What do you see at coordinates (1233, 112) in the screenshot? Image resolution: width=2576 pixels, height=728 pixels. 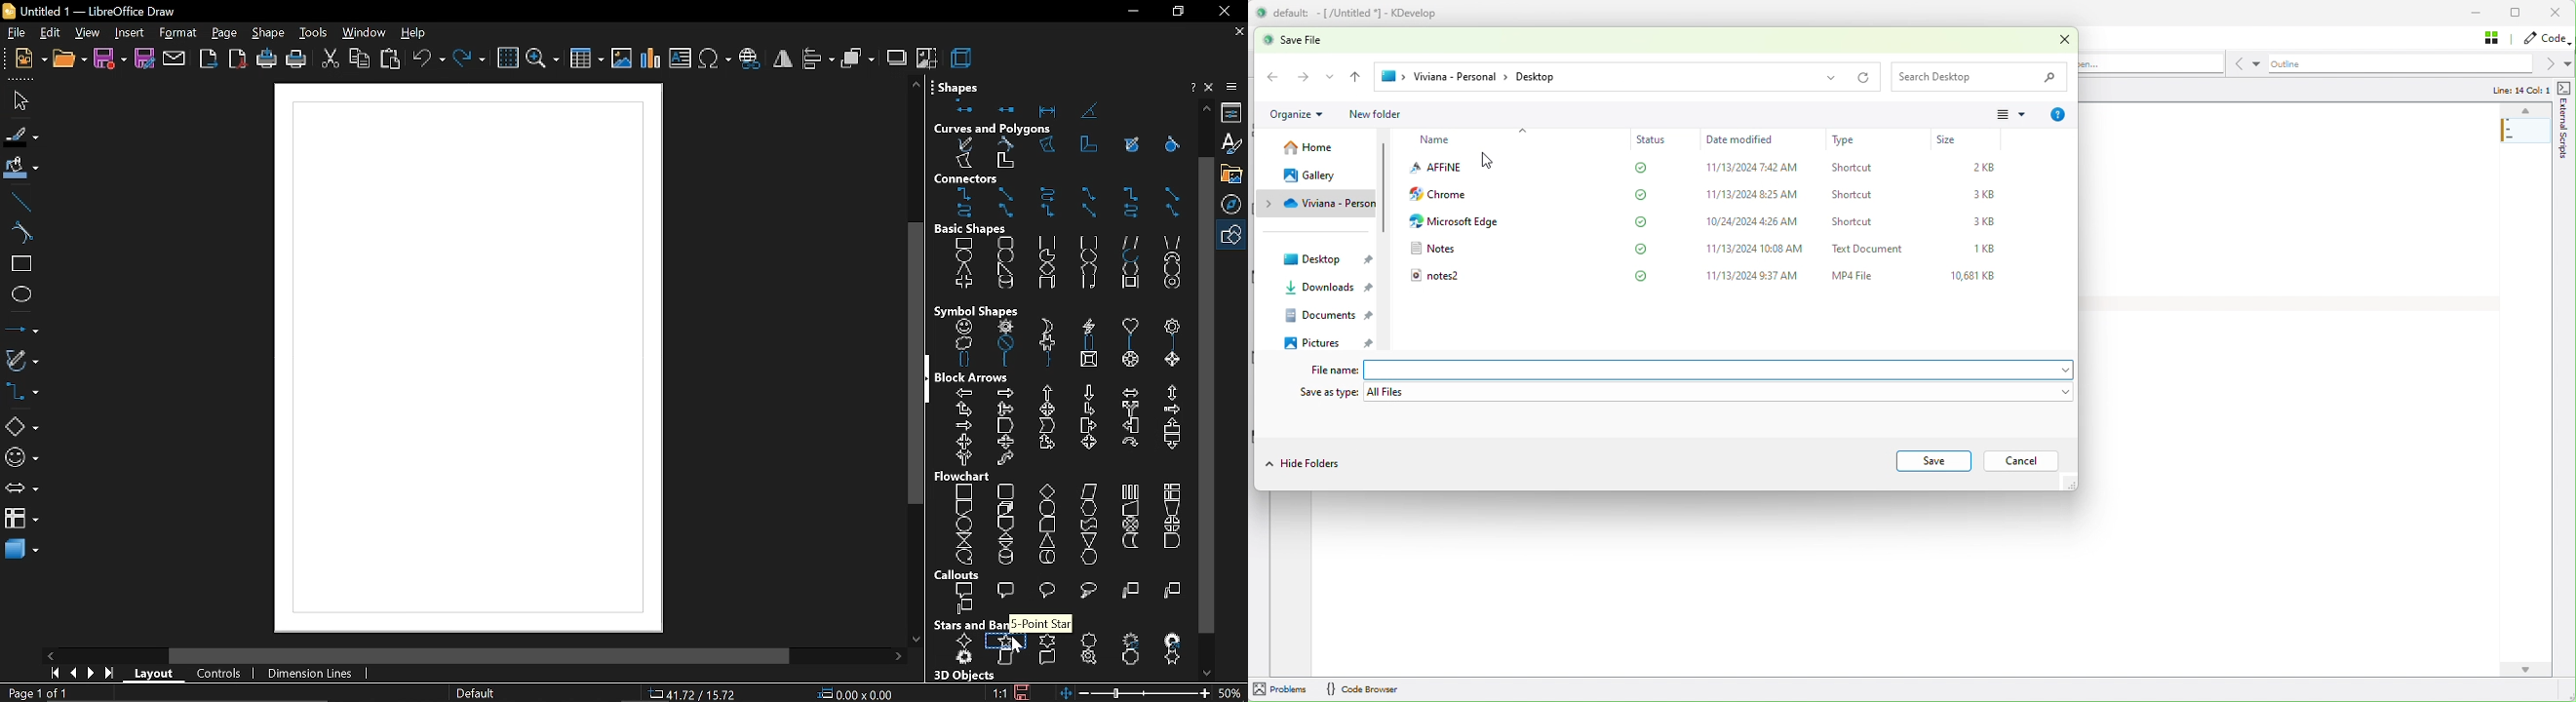 I see `properties` at bounding box center [1233, 112].